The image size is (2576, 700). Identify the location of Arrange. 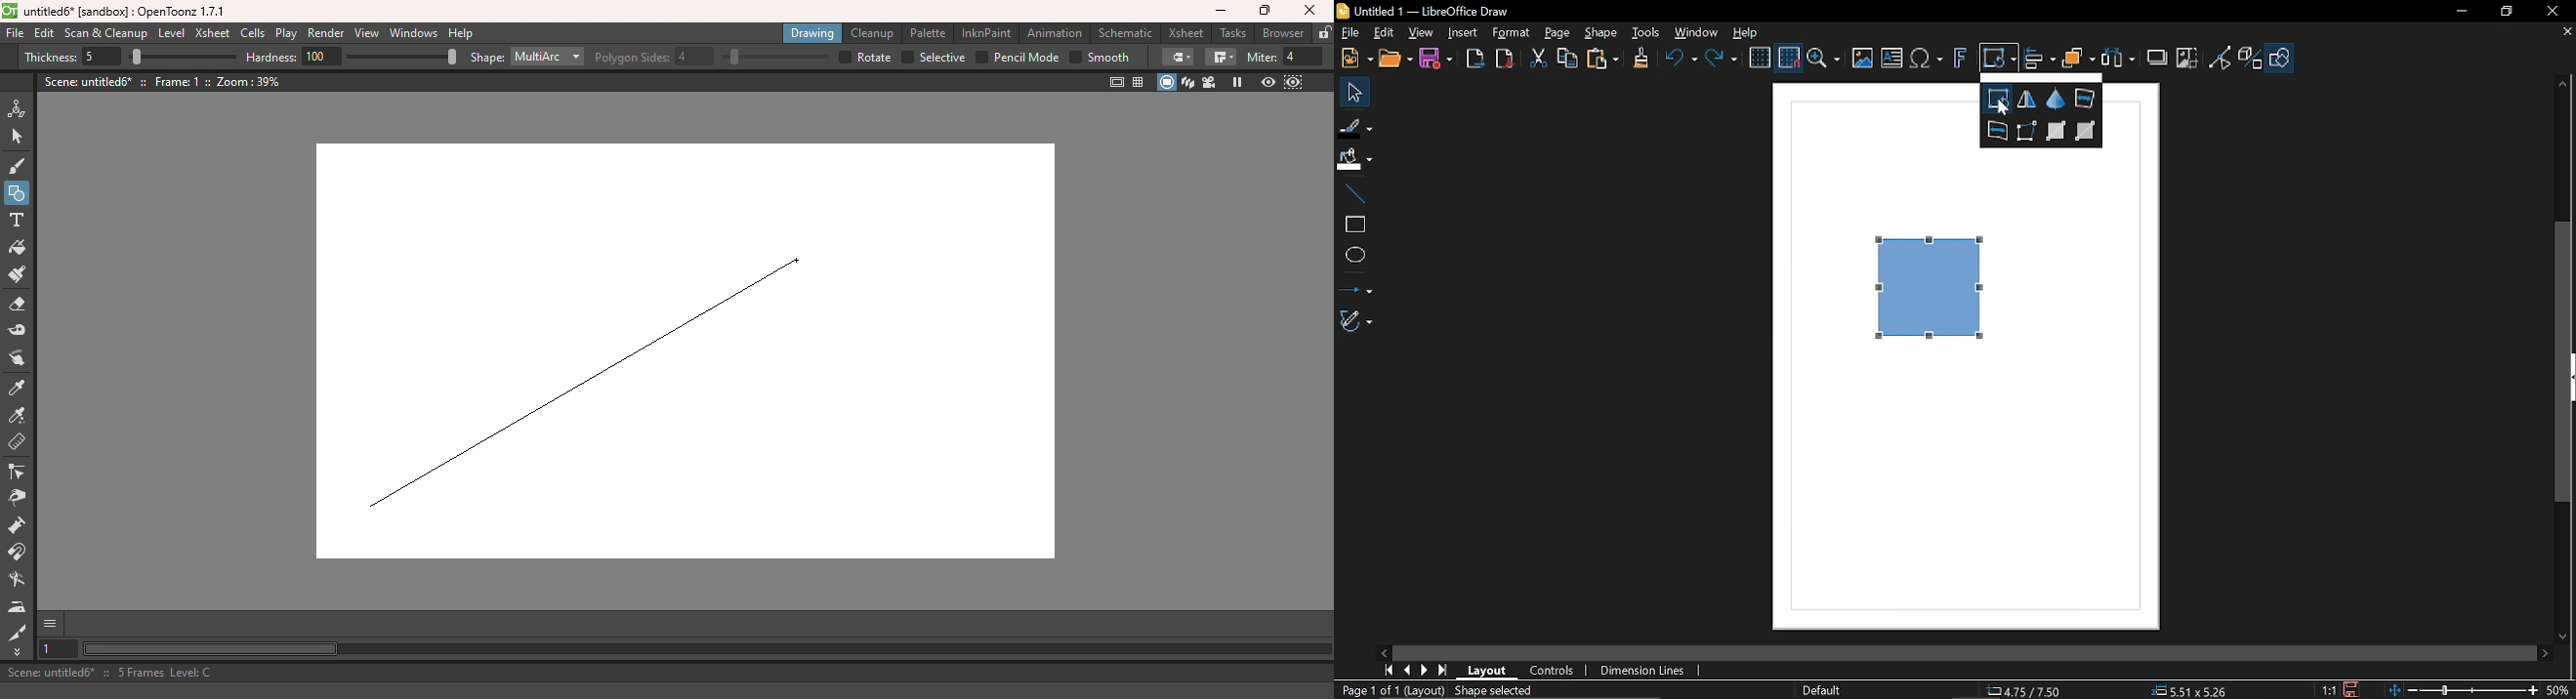
(2079, 60).